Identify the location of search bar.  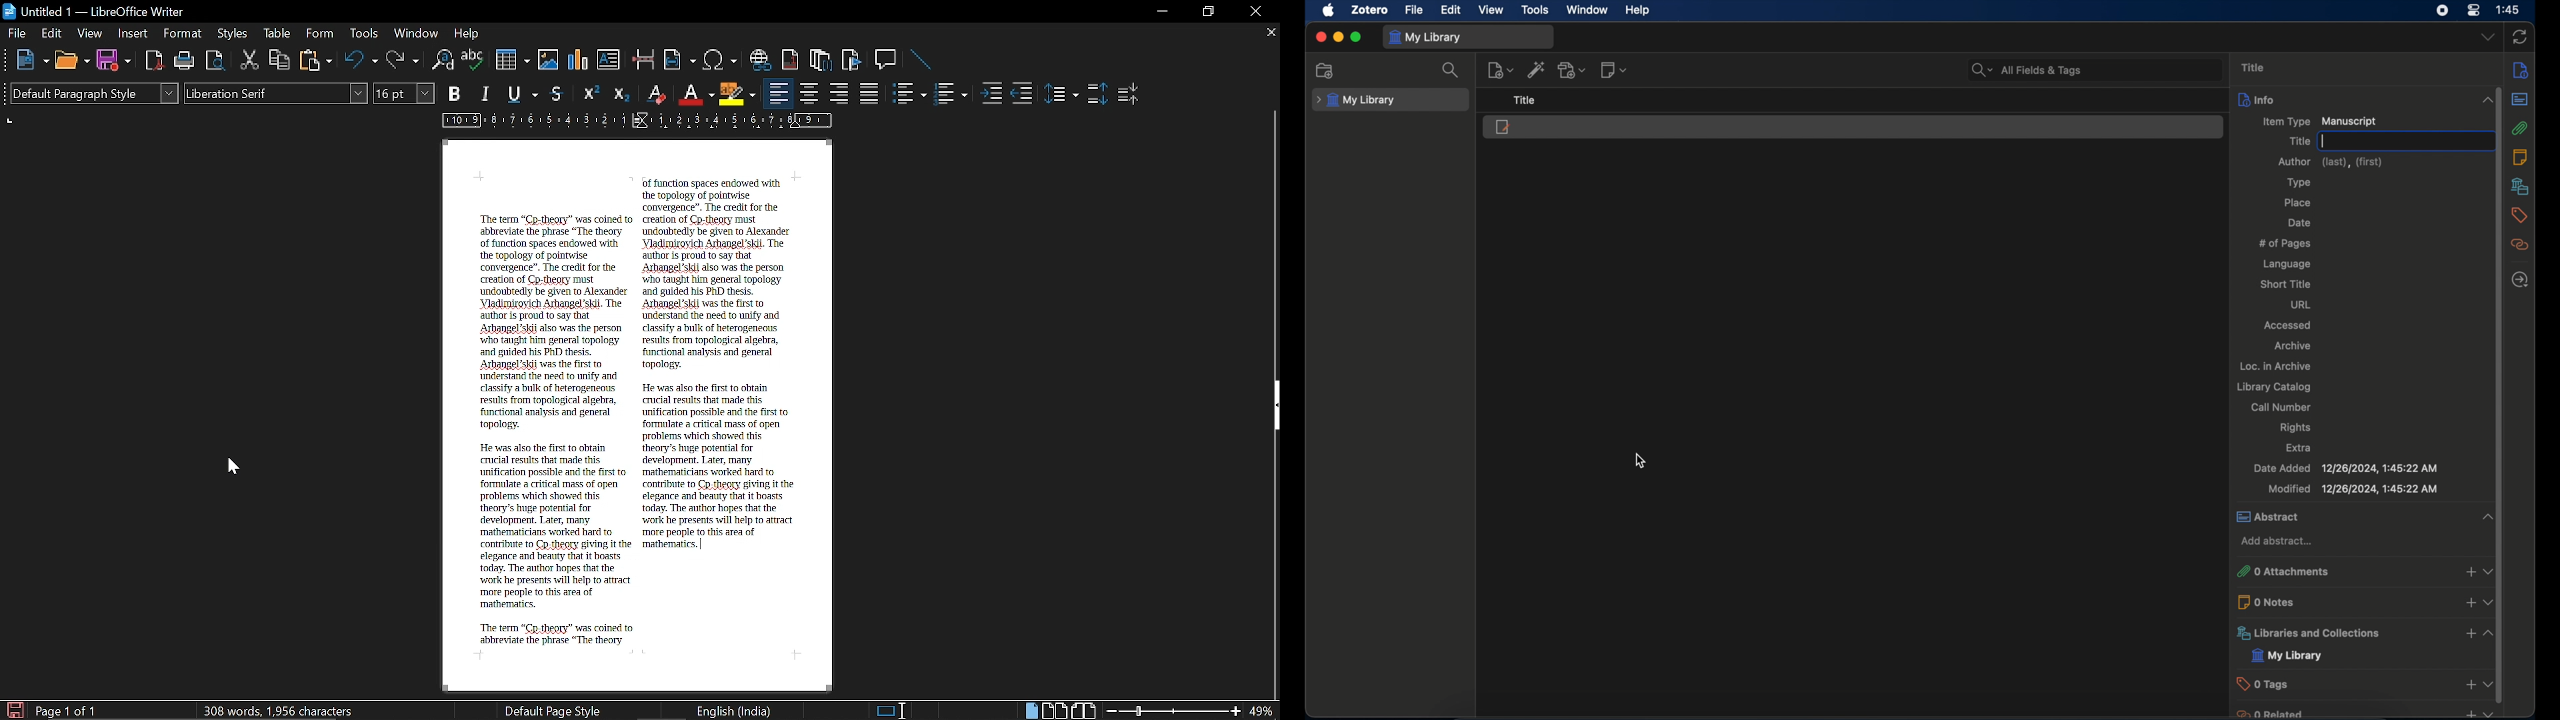
(2027, 71).